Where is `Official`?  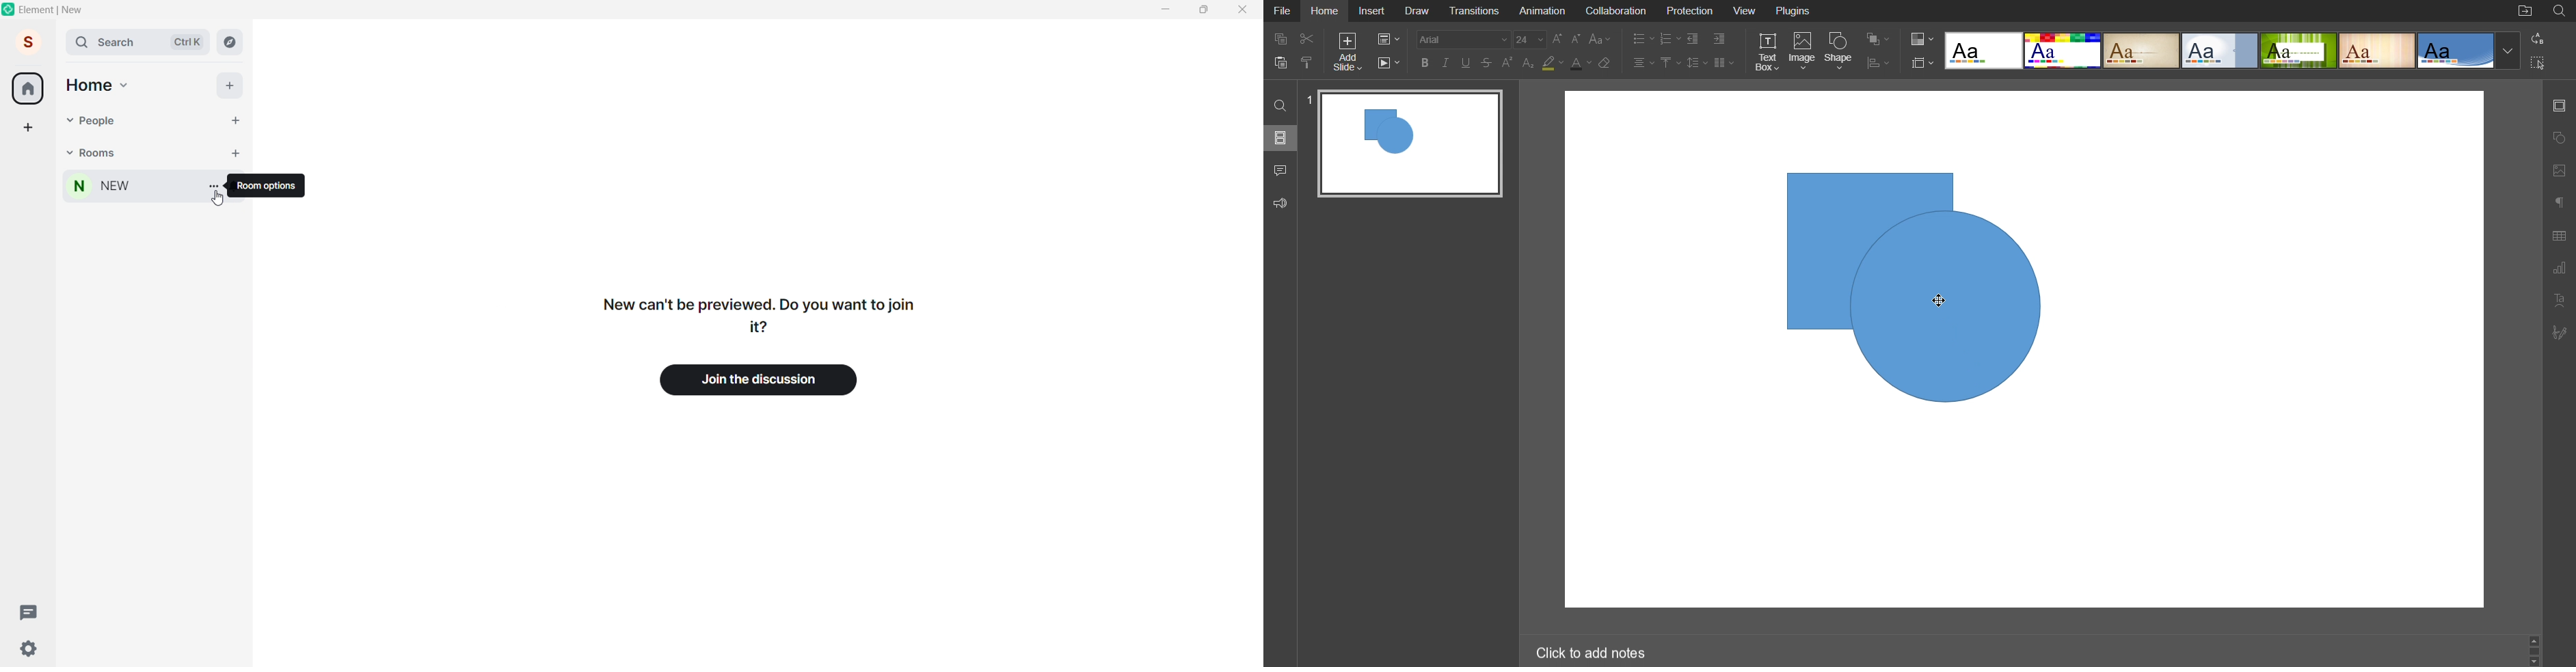
Official is located at coordinates (2220, 51).